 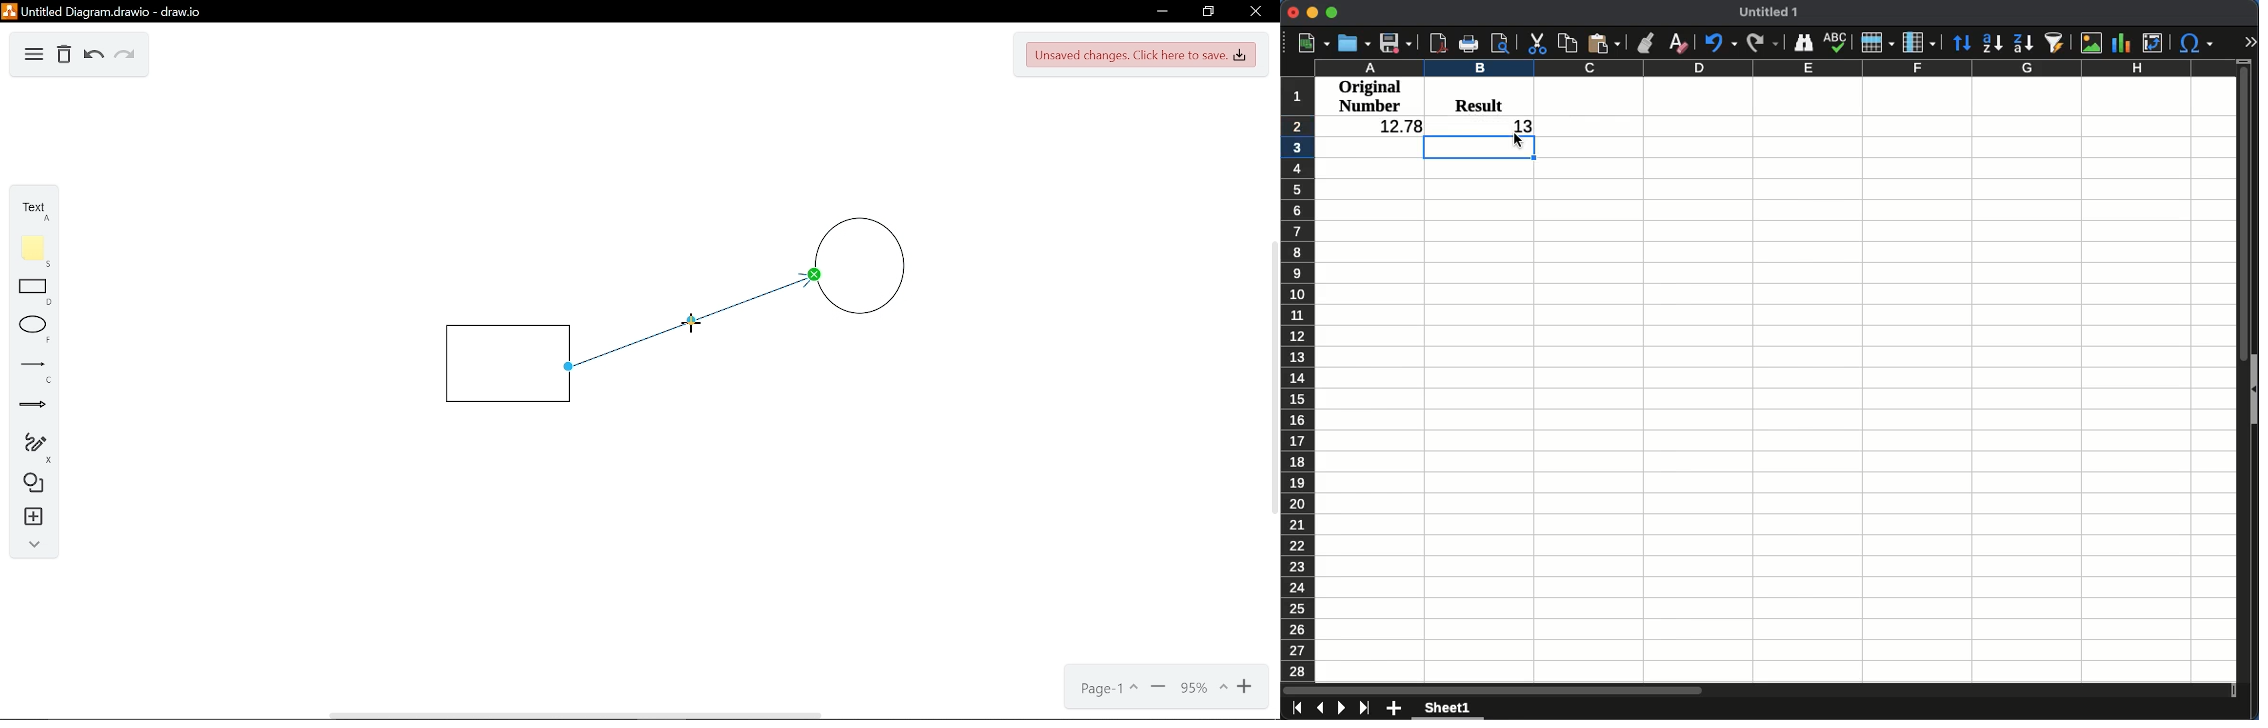 What do you see at coordinates (30, 482) in the screenshot?
I see `Diagram` at bounding box center [30, 482].